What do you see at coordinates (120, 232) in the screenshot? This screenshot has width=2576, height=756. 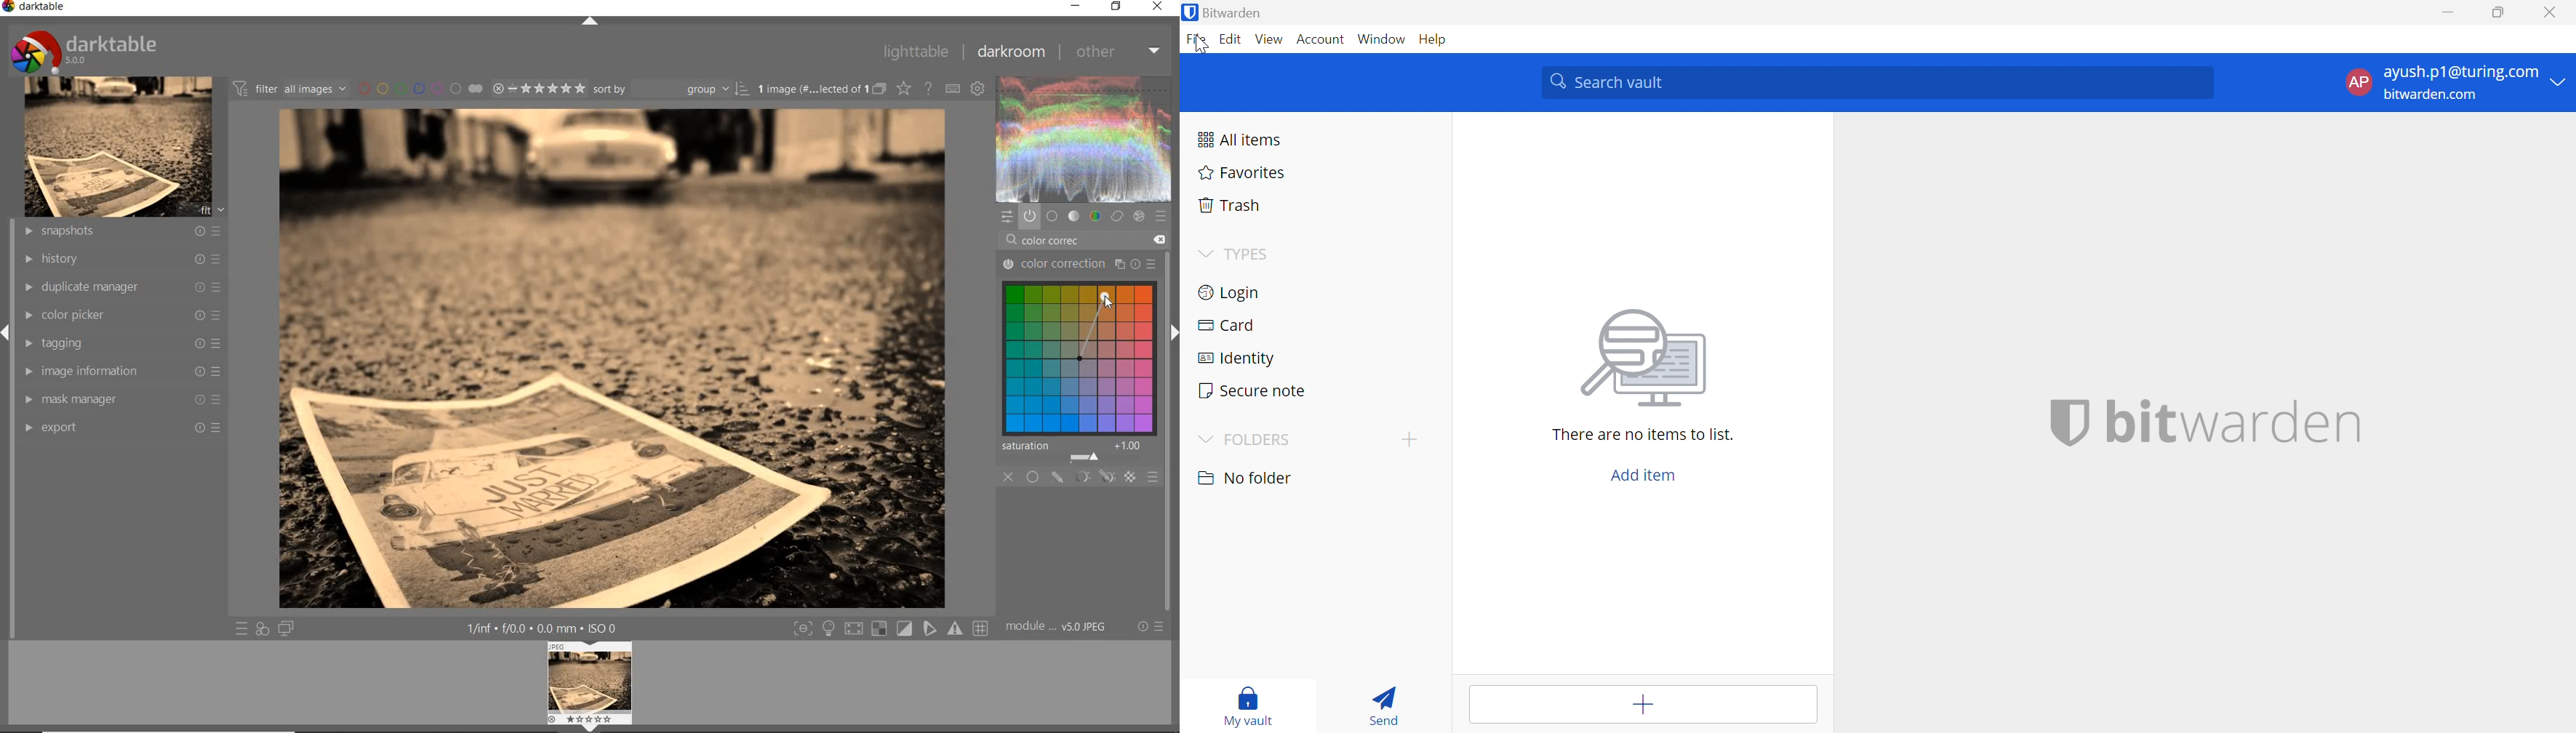 I see `snapshots` at bounding box center [120, 232].